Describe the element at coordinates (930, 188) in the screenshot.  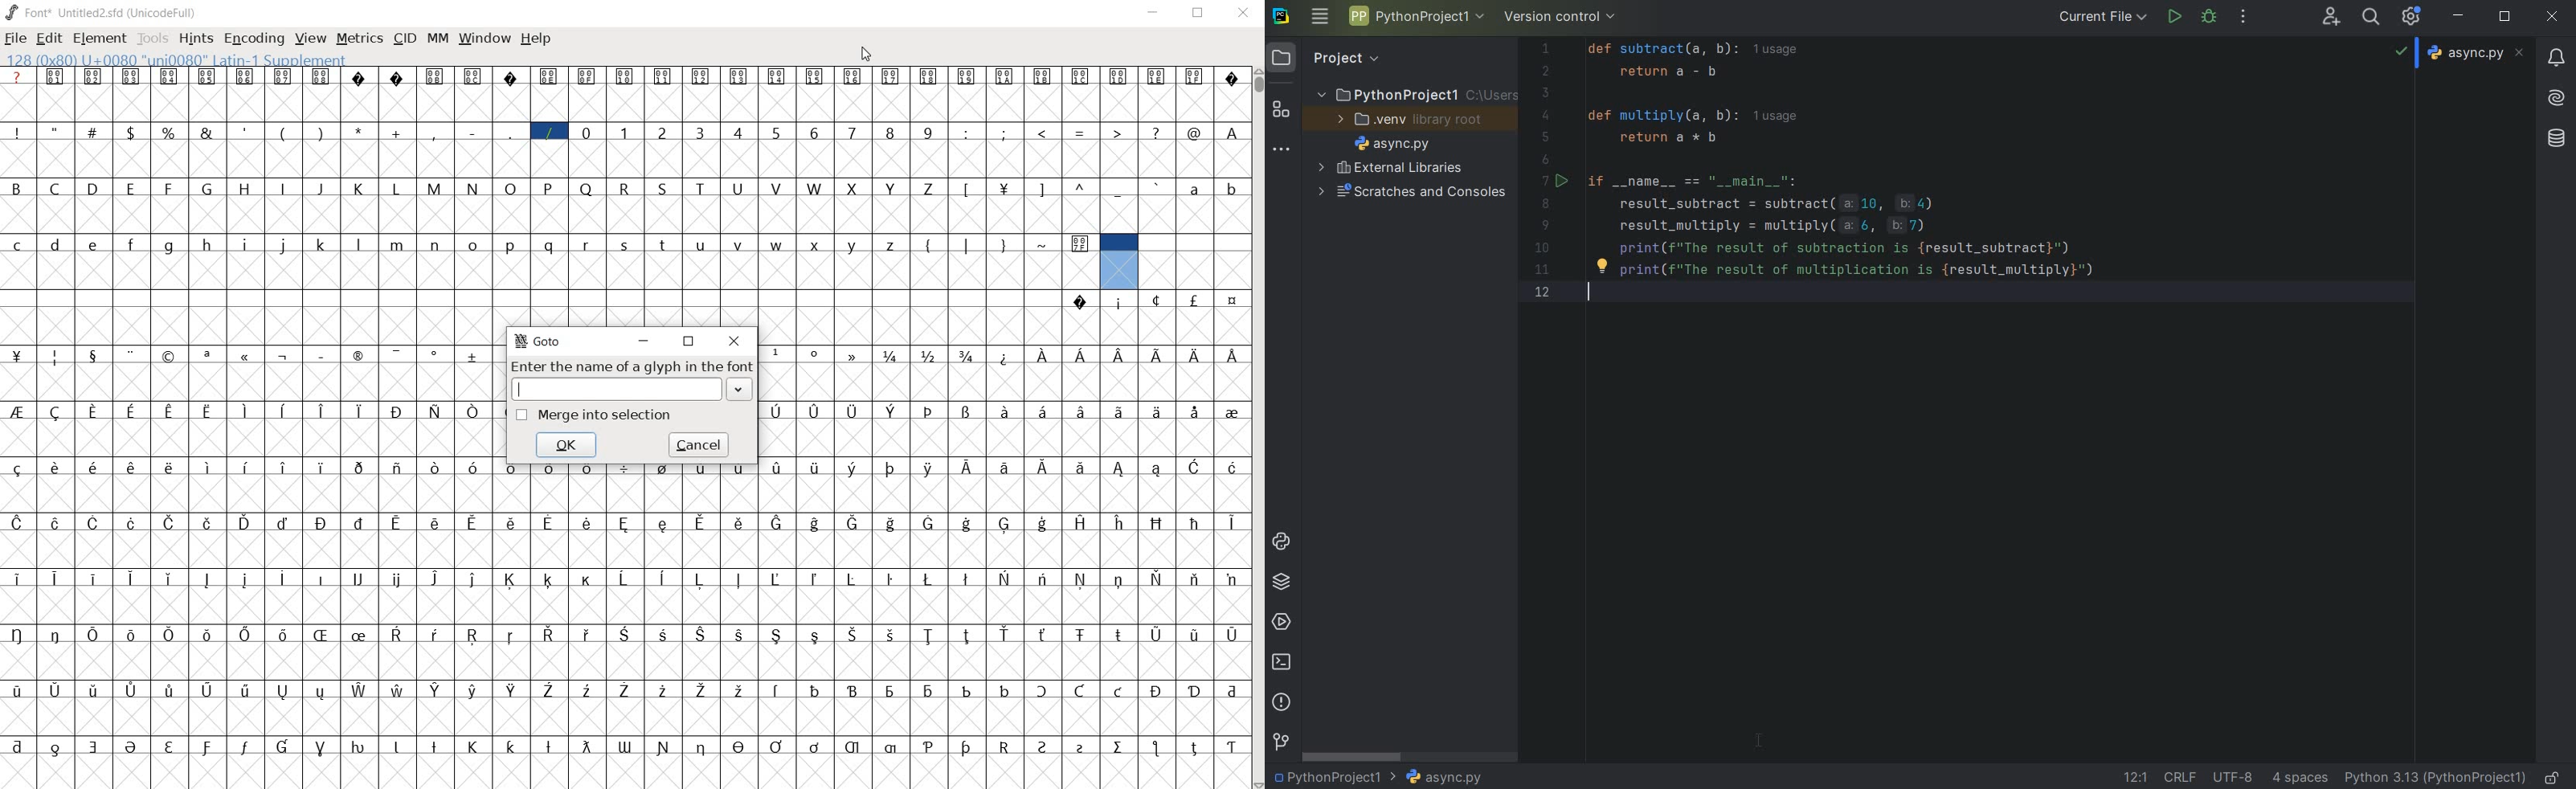
I see `Z` at that location.